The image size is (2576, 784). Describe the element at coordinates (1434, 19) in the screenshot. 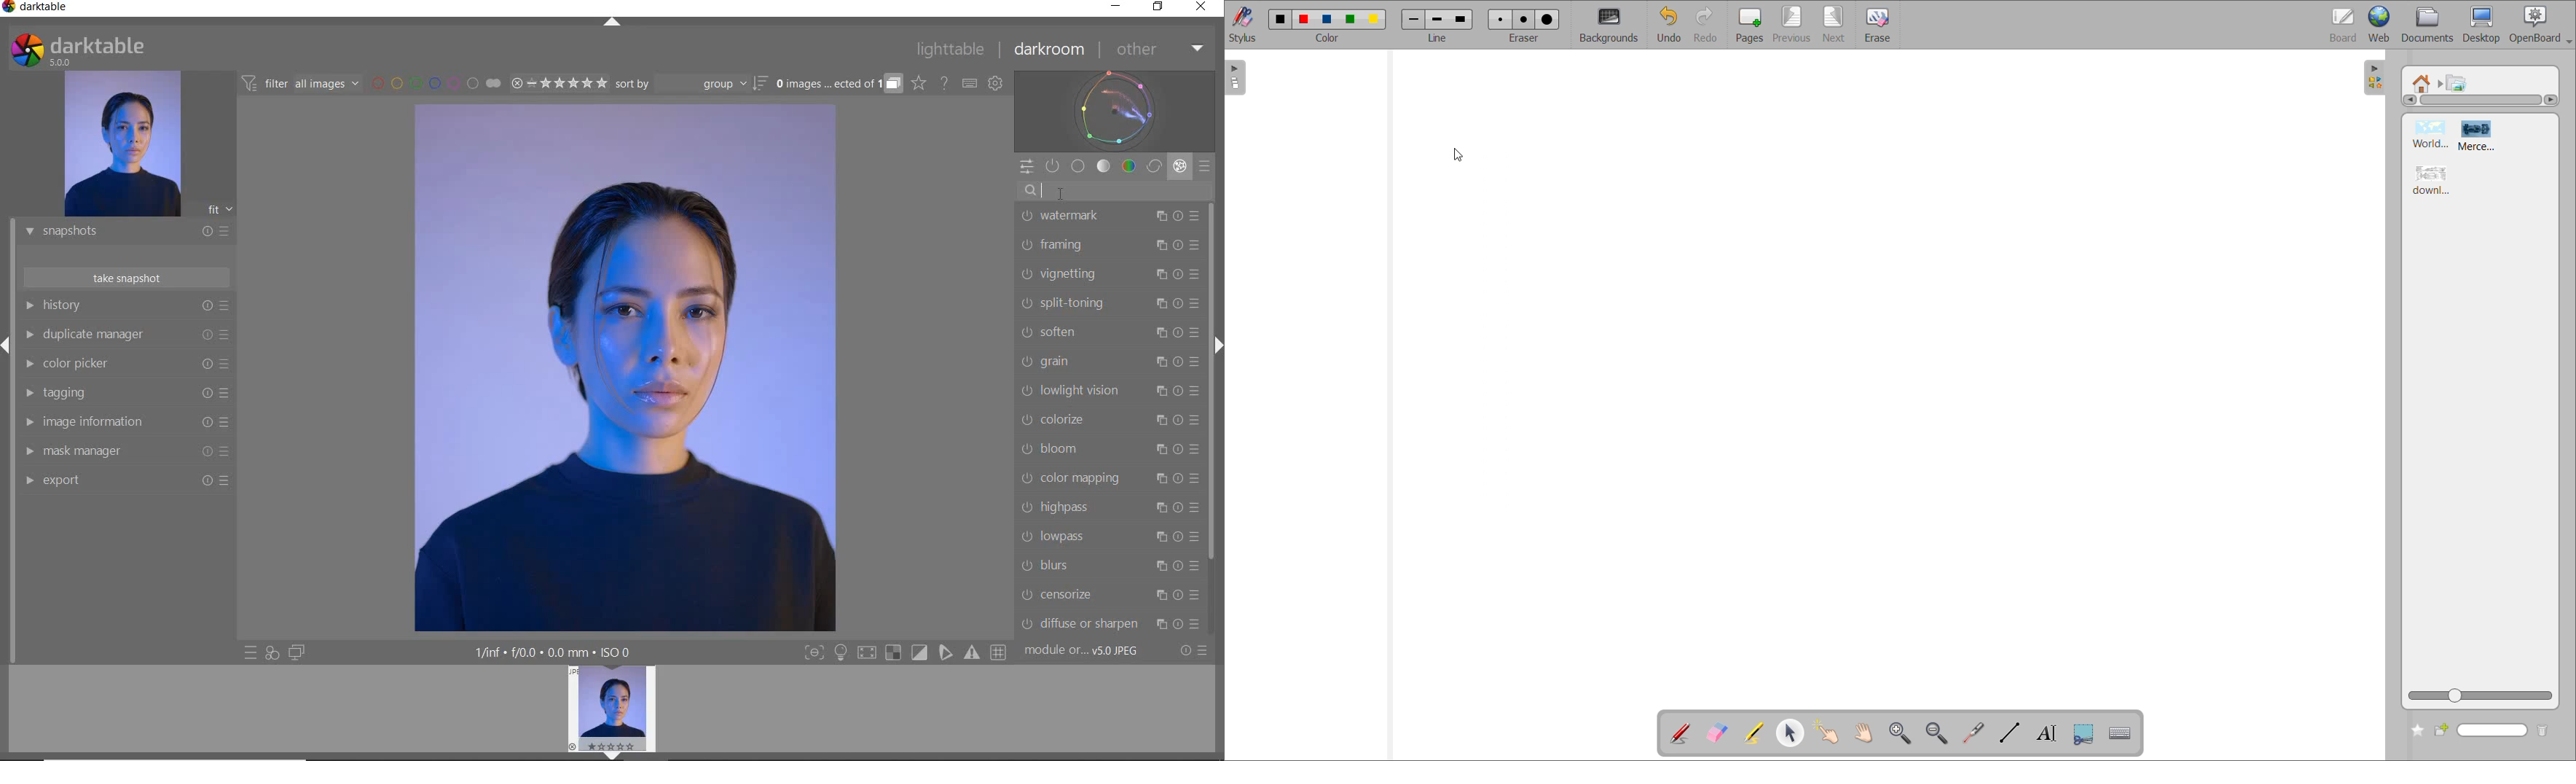

I see `line 2` at that location.